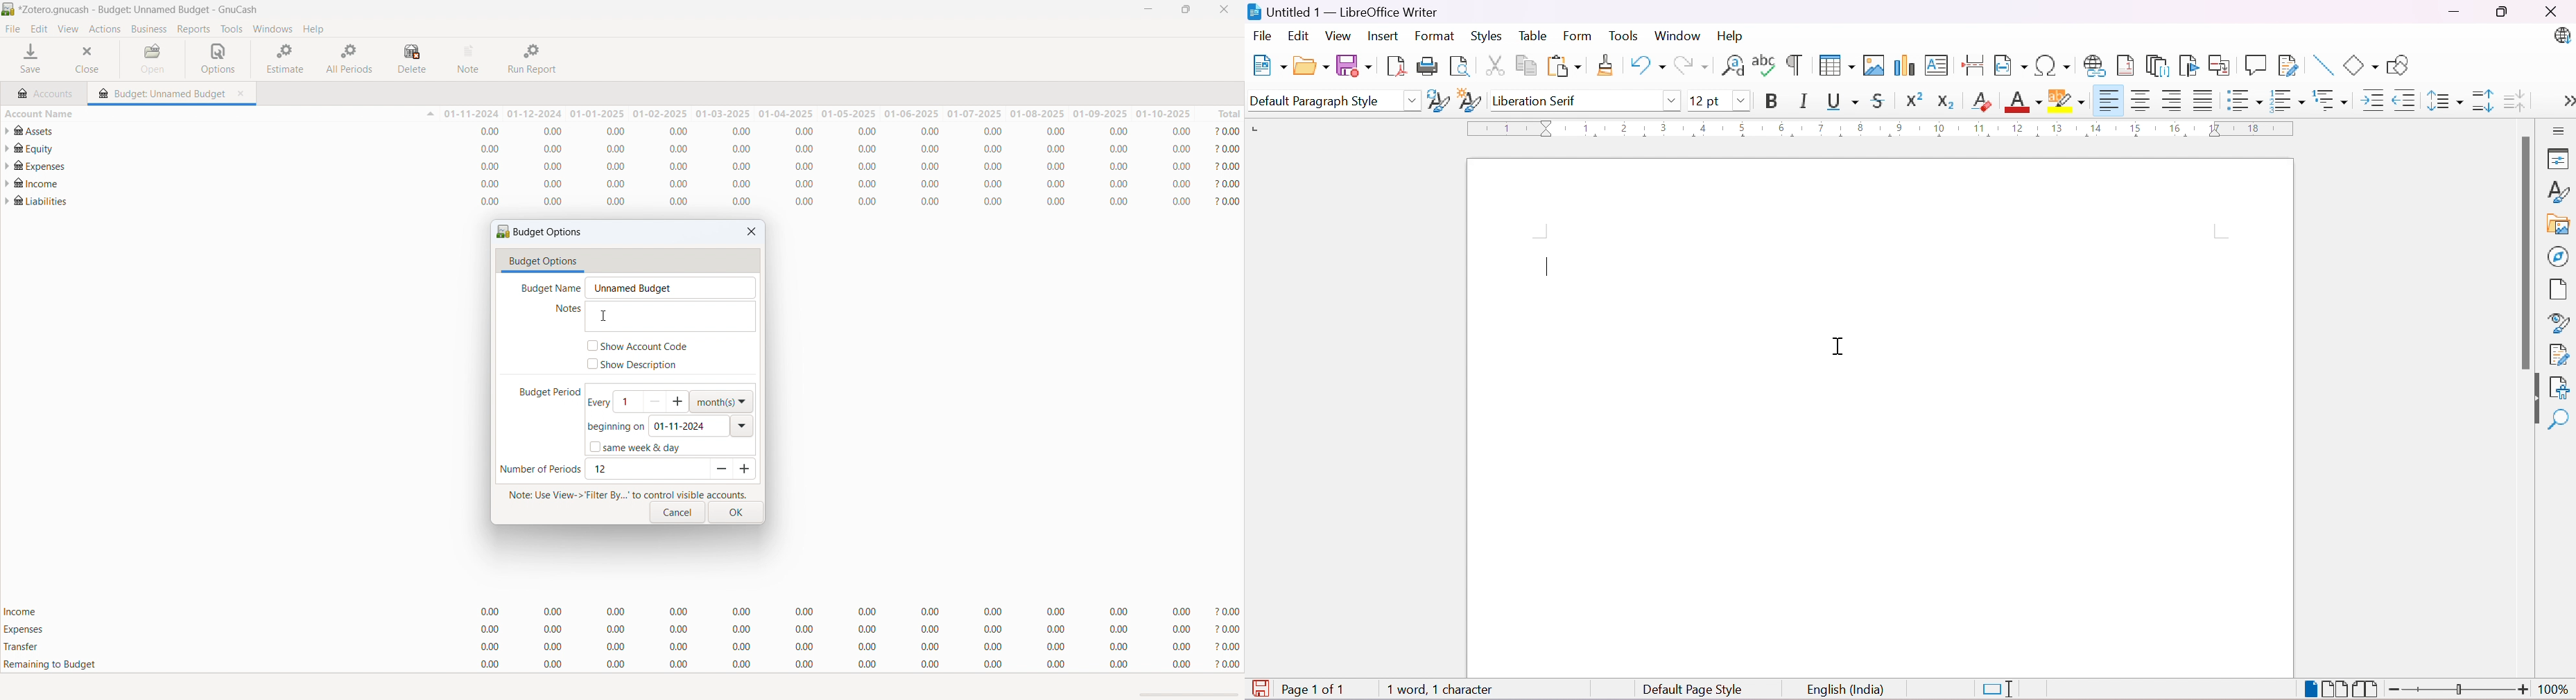  I want to click on Drop Down, so click(1412, 100).